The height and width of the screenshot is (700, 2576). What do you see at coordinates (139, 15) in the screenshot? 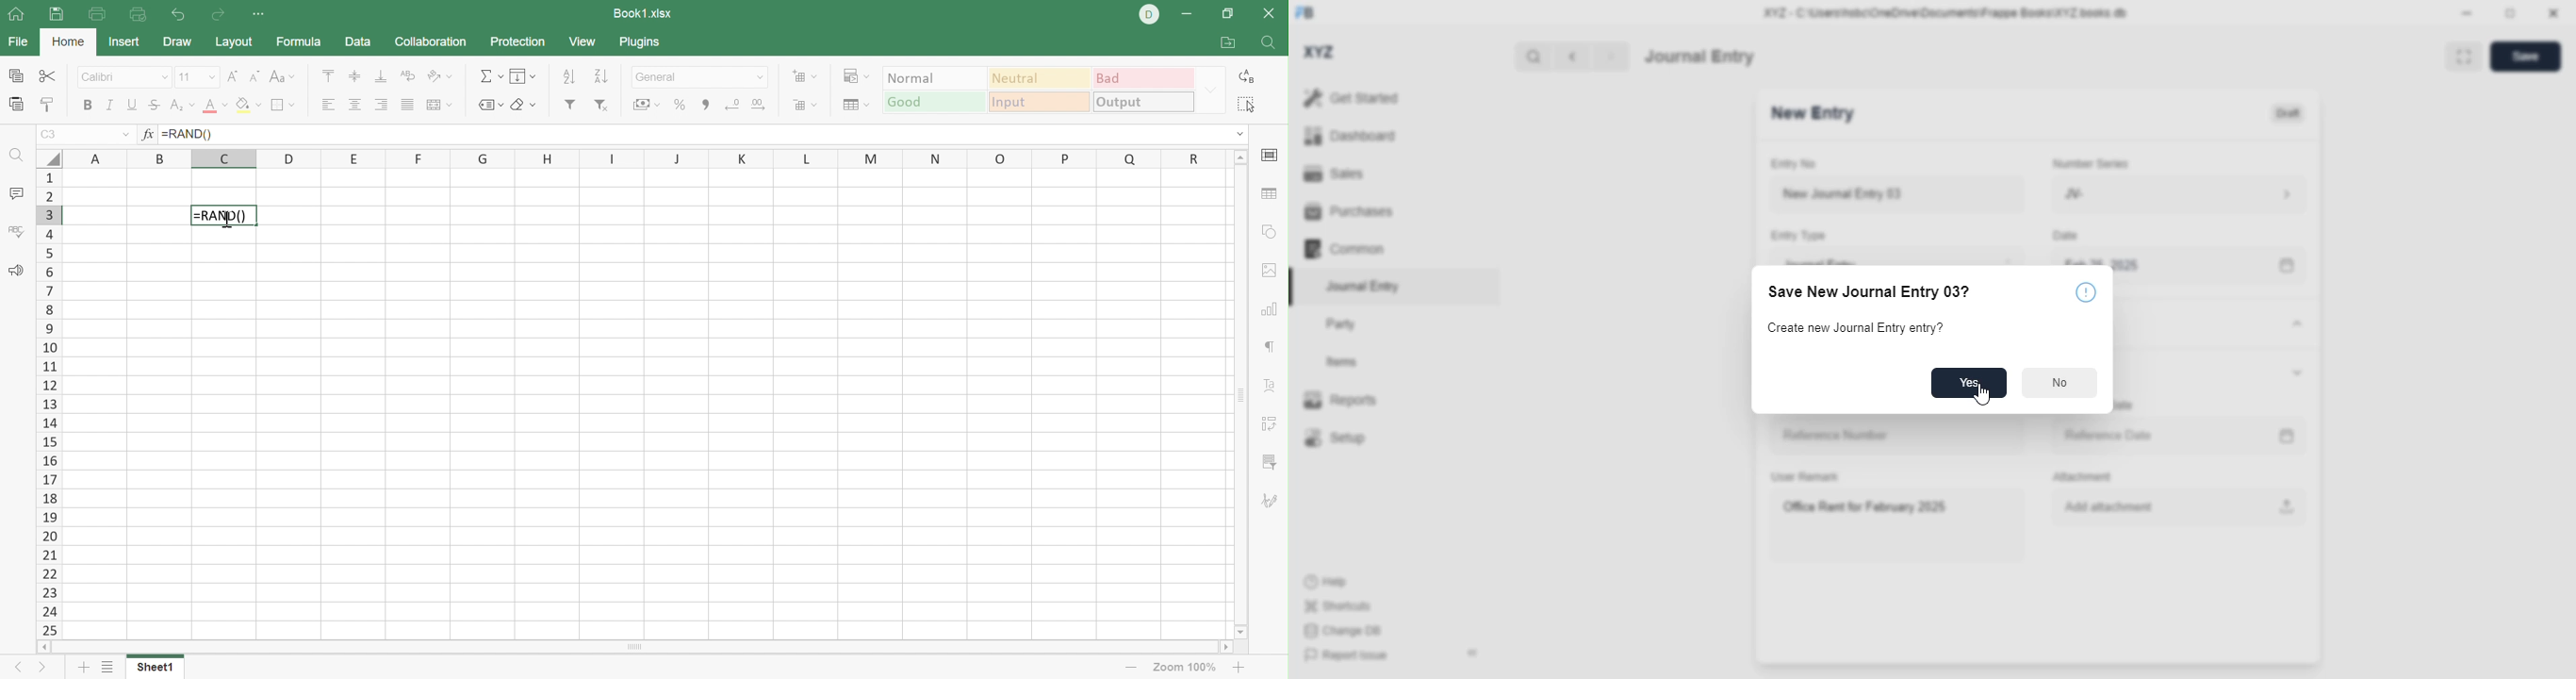
I see `Quick print` at bounding box center [139, 15].